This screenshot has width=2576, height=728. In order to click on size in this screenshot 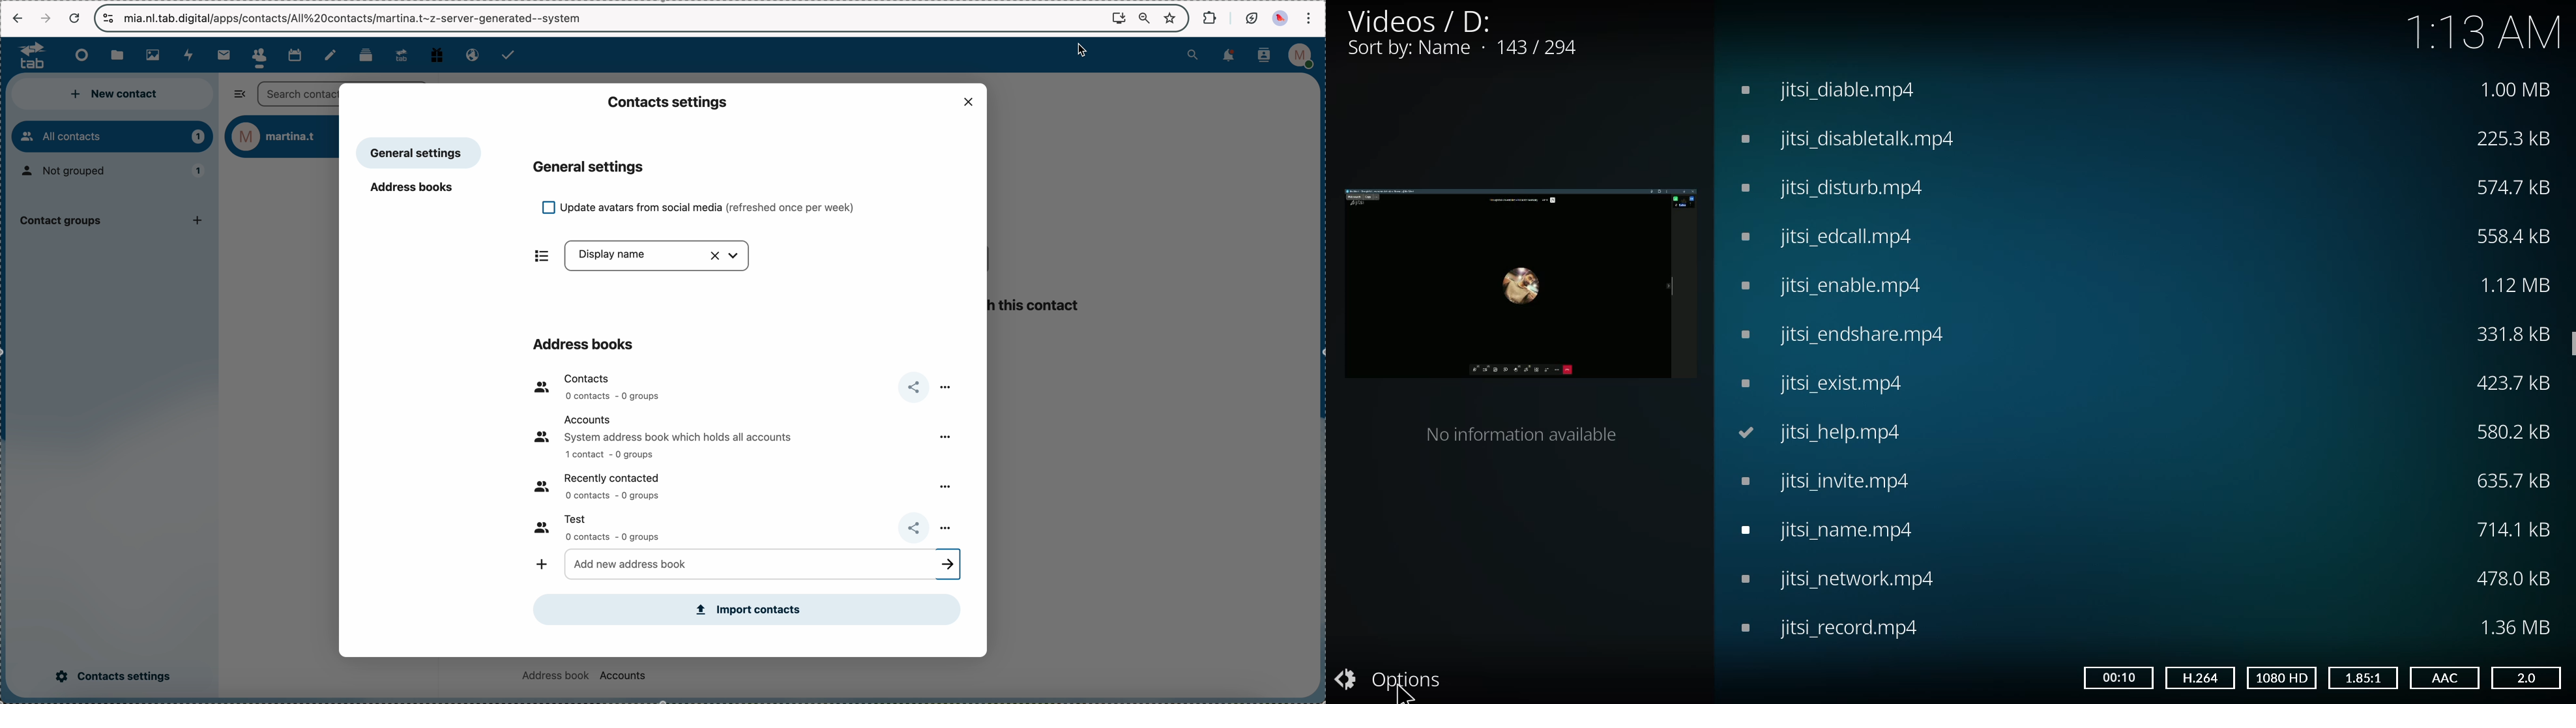, I will do `click(2511, 139)`.